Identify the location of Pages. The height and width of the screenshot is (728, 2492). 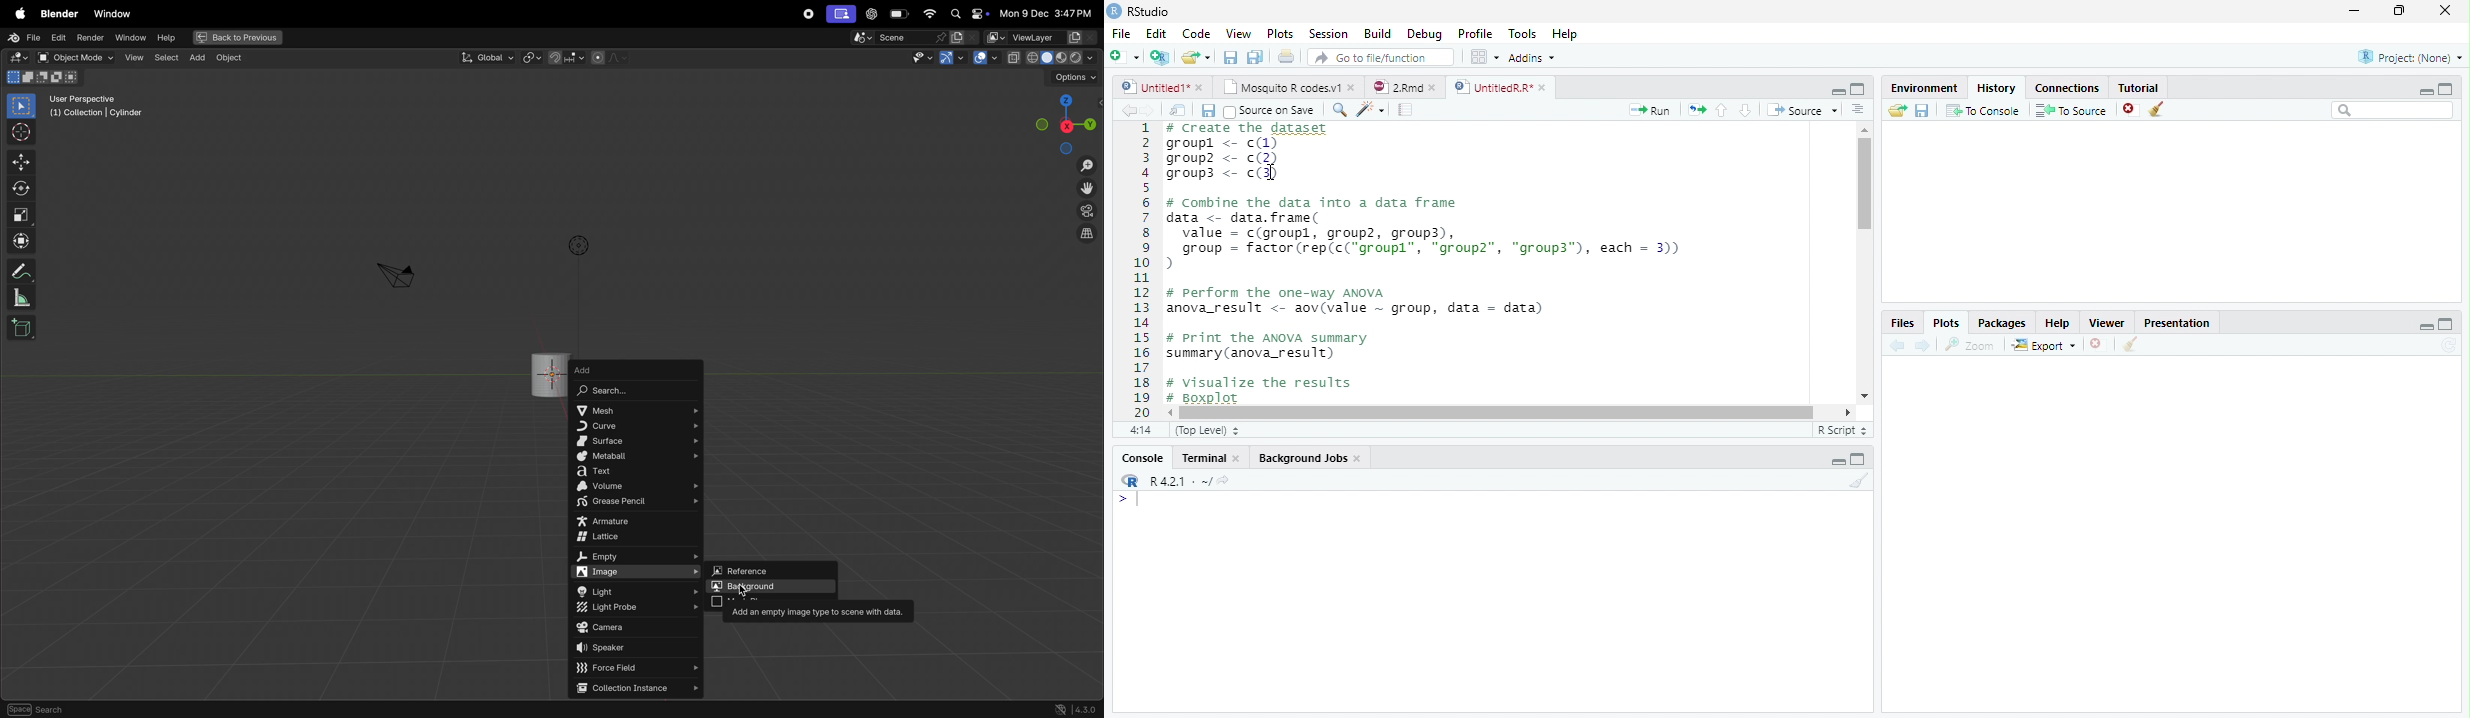
(1405, 111).